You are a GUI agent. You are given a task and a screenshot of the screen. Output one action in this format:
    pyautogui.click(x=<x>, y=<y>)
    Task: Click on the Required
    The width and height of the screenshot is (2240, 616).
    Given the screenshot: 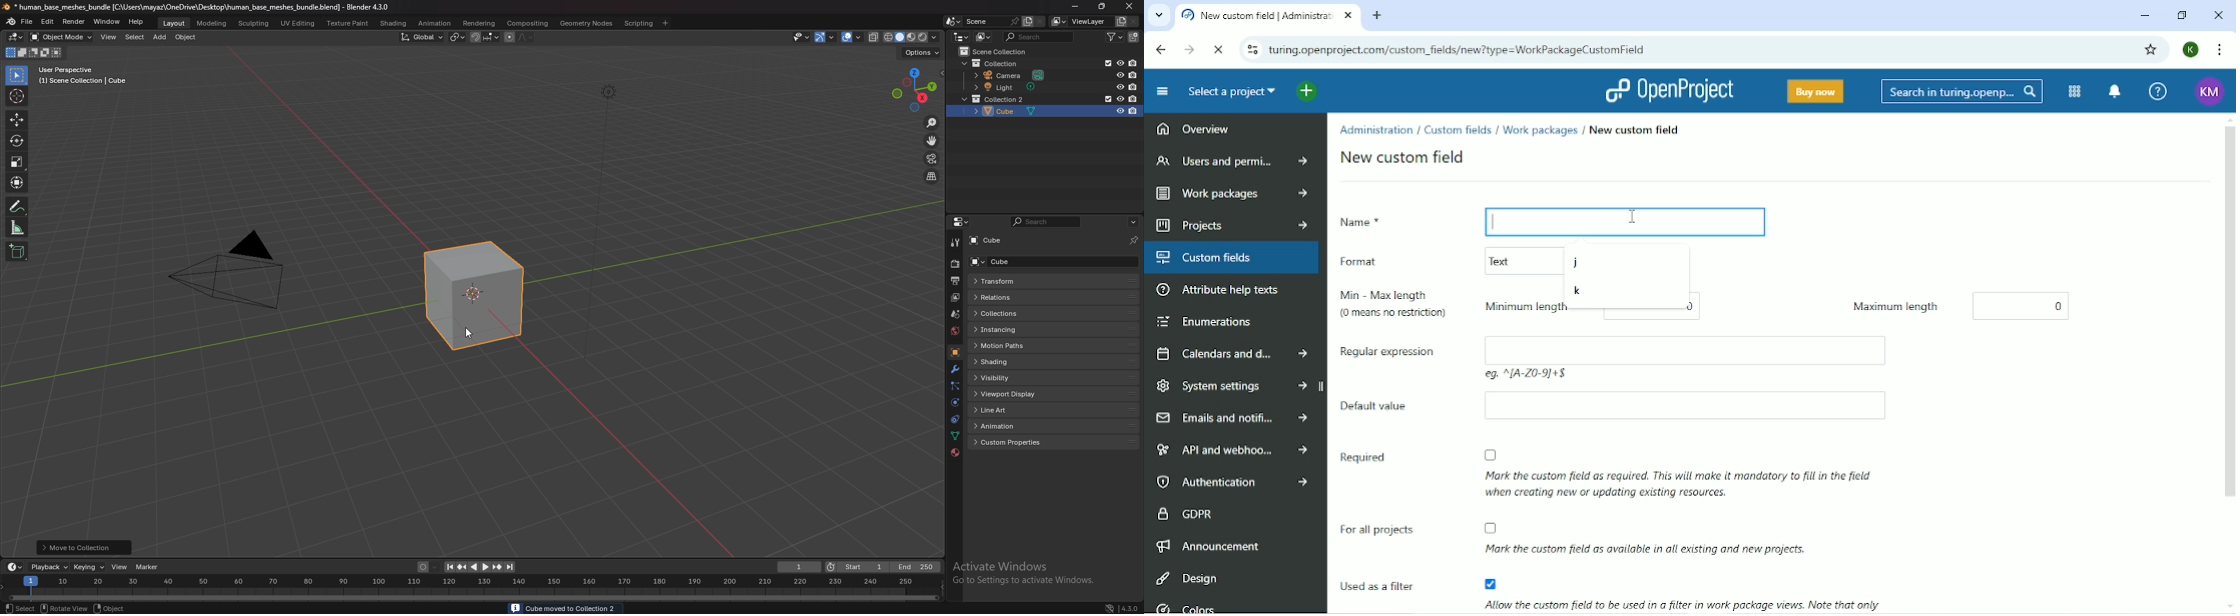 What is the action you would take?
    pyautogui.click(x=1360, y=475)
    